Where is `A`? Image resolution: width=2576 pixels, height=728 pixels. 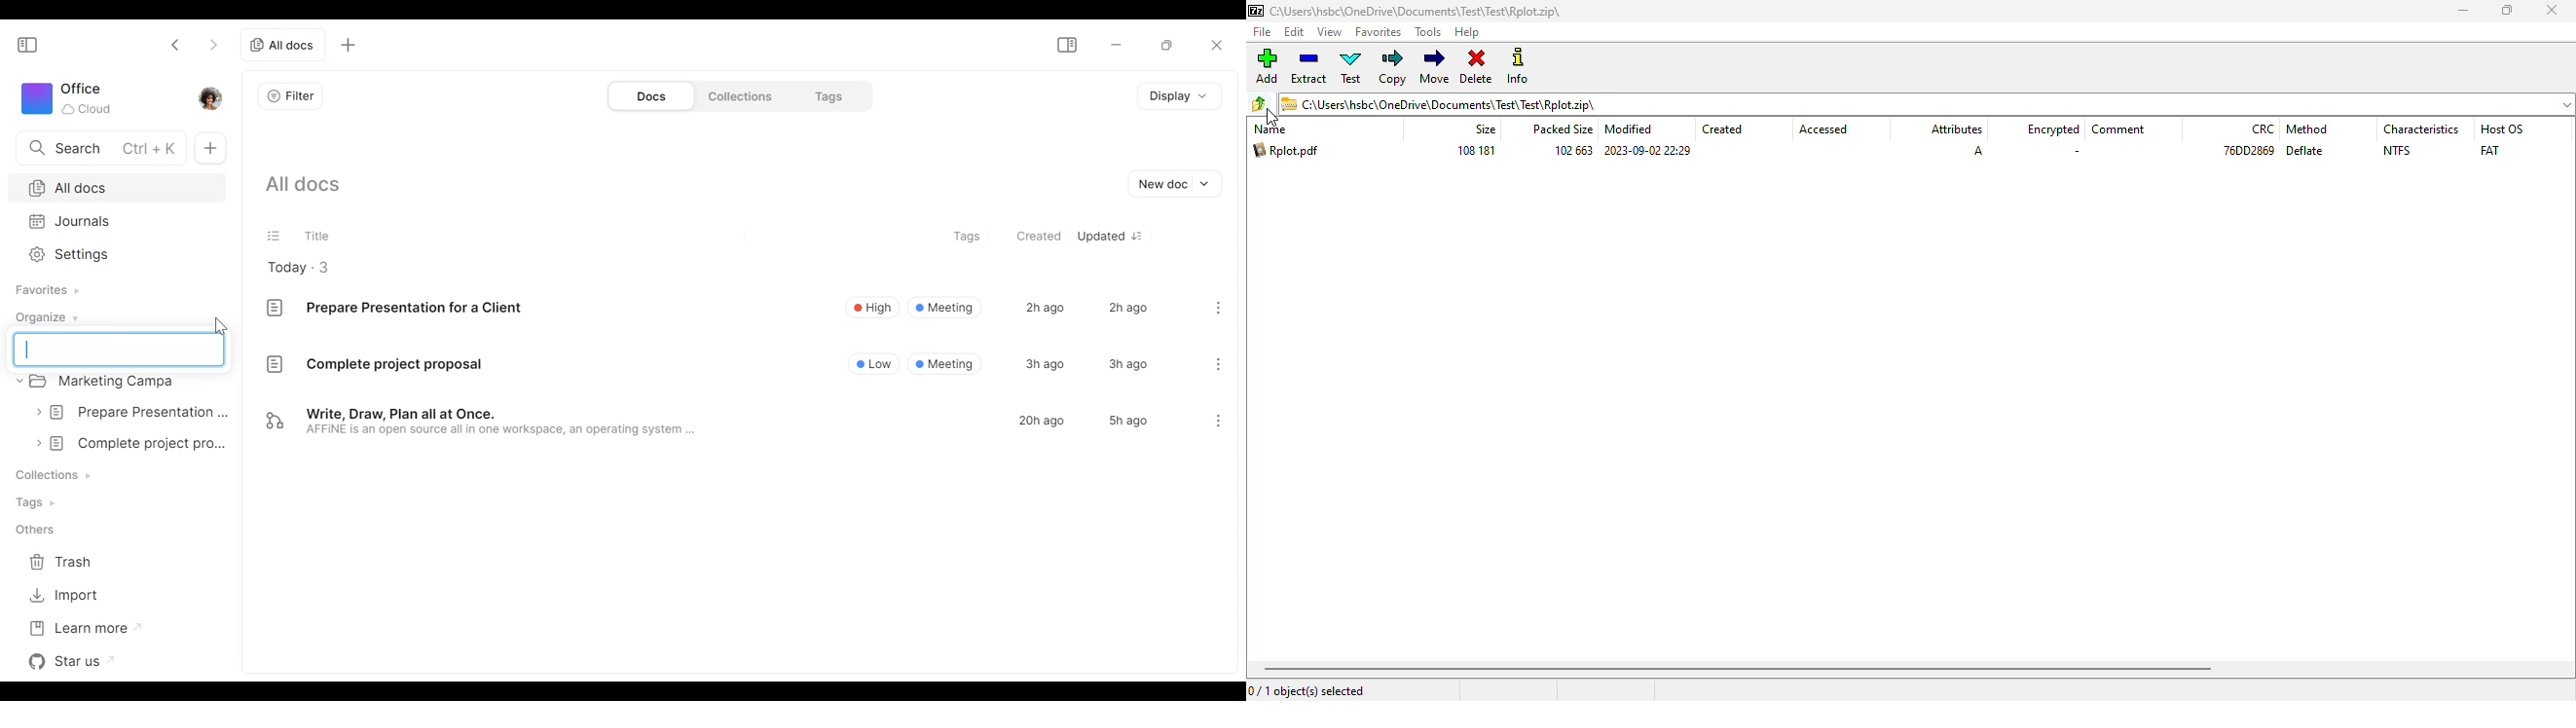
A is located at coordinates (1976, 150).